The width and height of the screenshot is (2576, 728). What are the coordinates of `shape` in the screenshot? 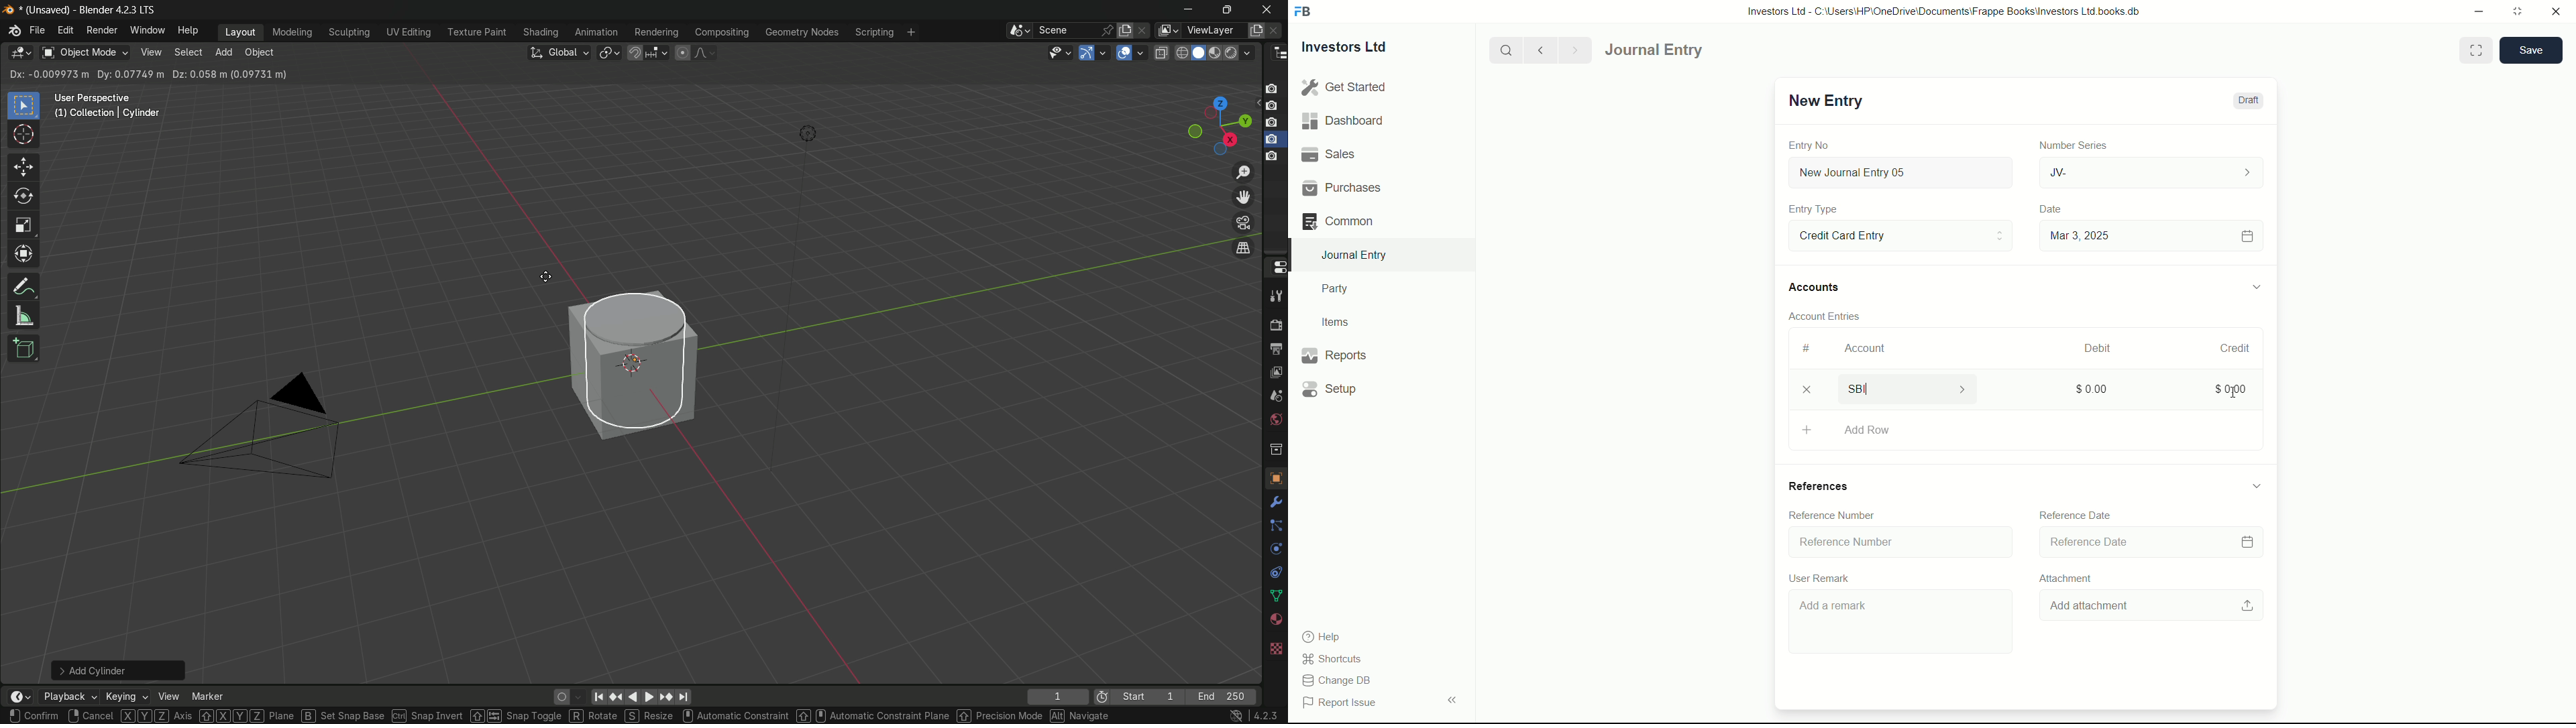 It's located at (1275, 595).